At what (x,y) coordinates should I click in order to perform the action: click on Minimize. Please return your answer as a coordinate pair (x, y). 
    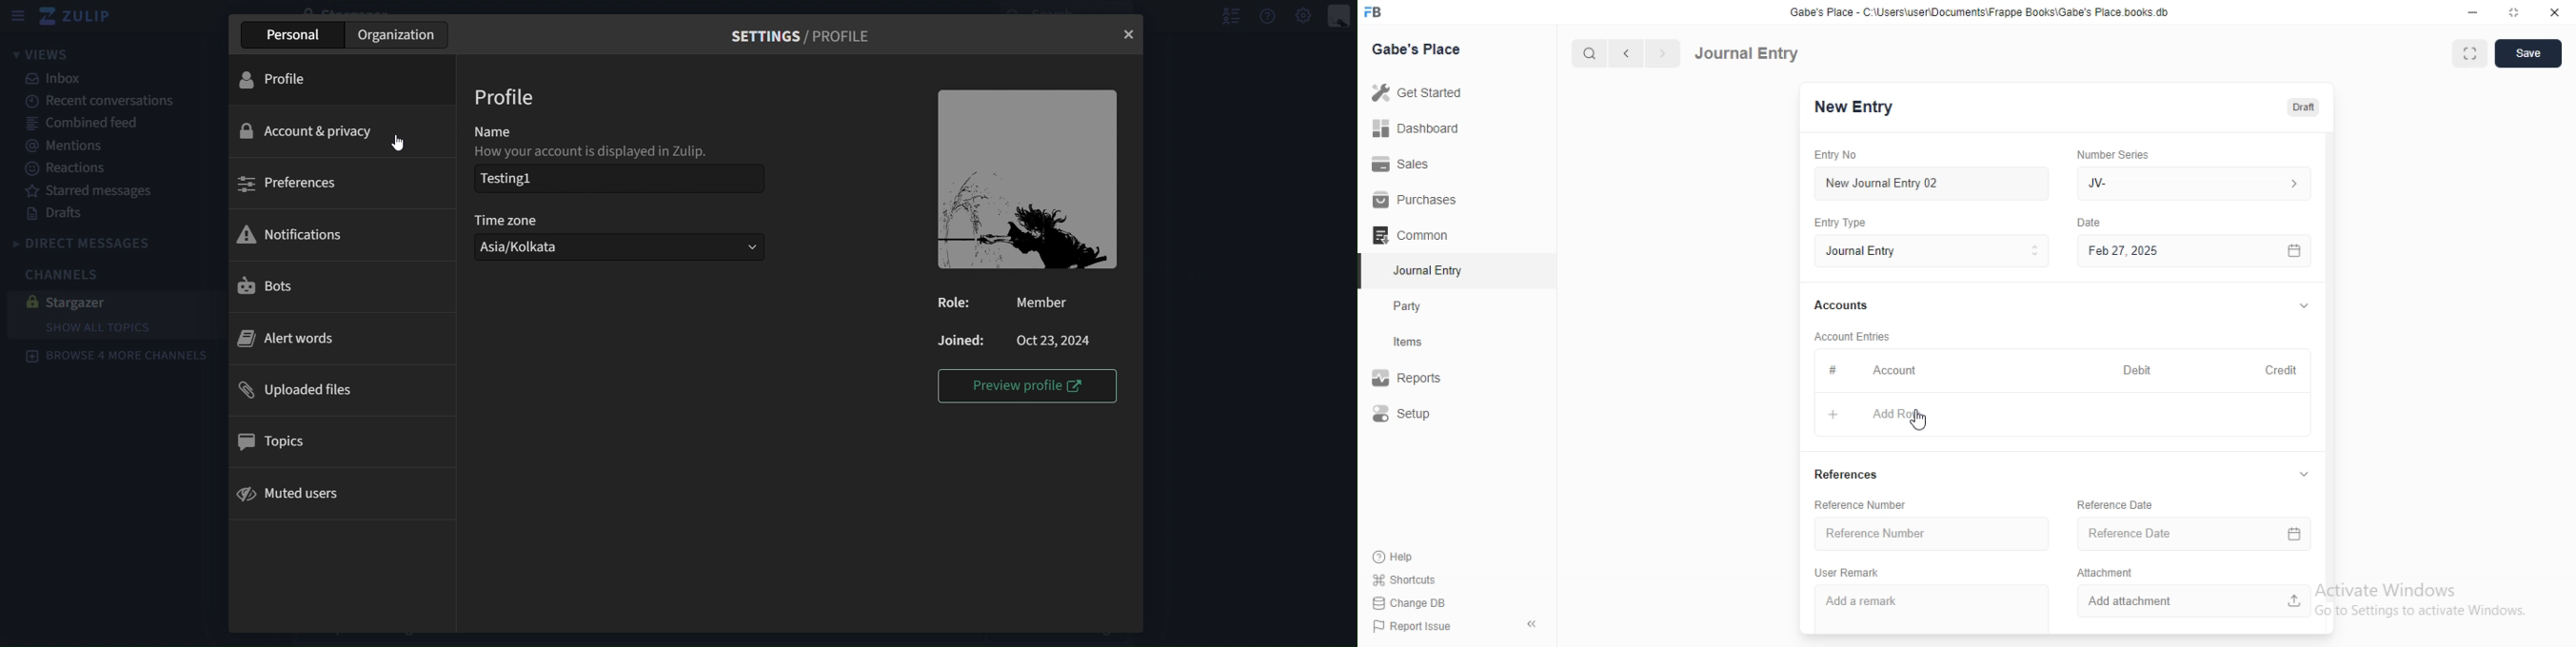
    Looking at the image, I should click on (2473, 12).